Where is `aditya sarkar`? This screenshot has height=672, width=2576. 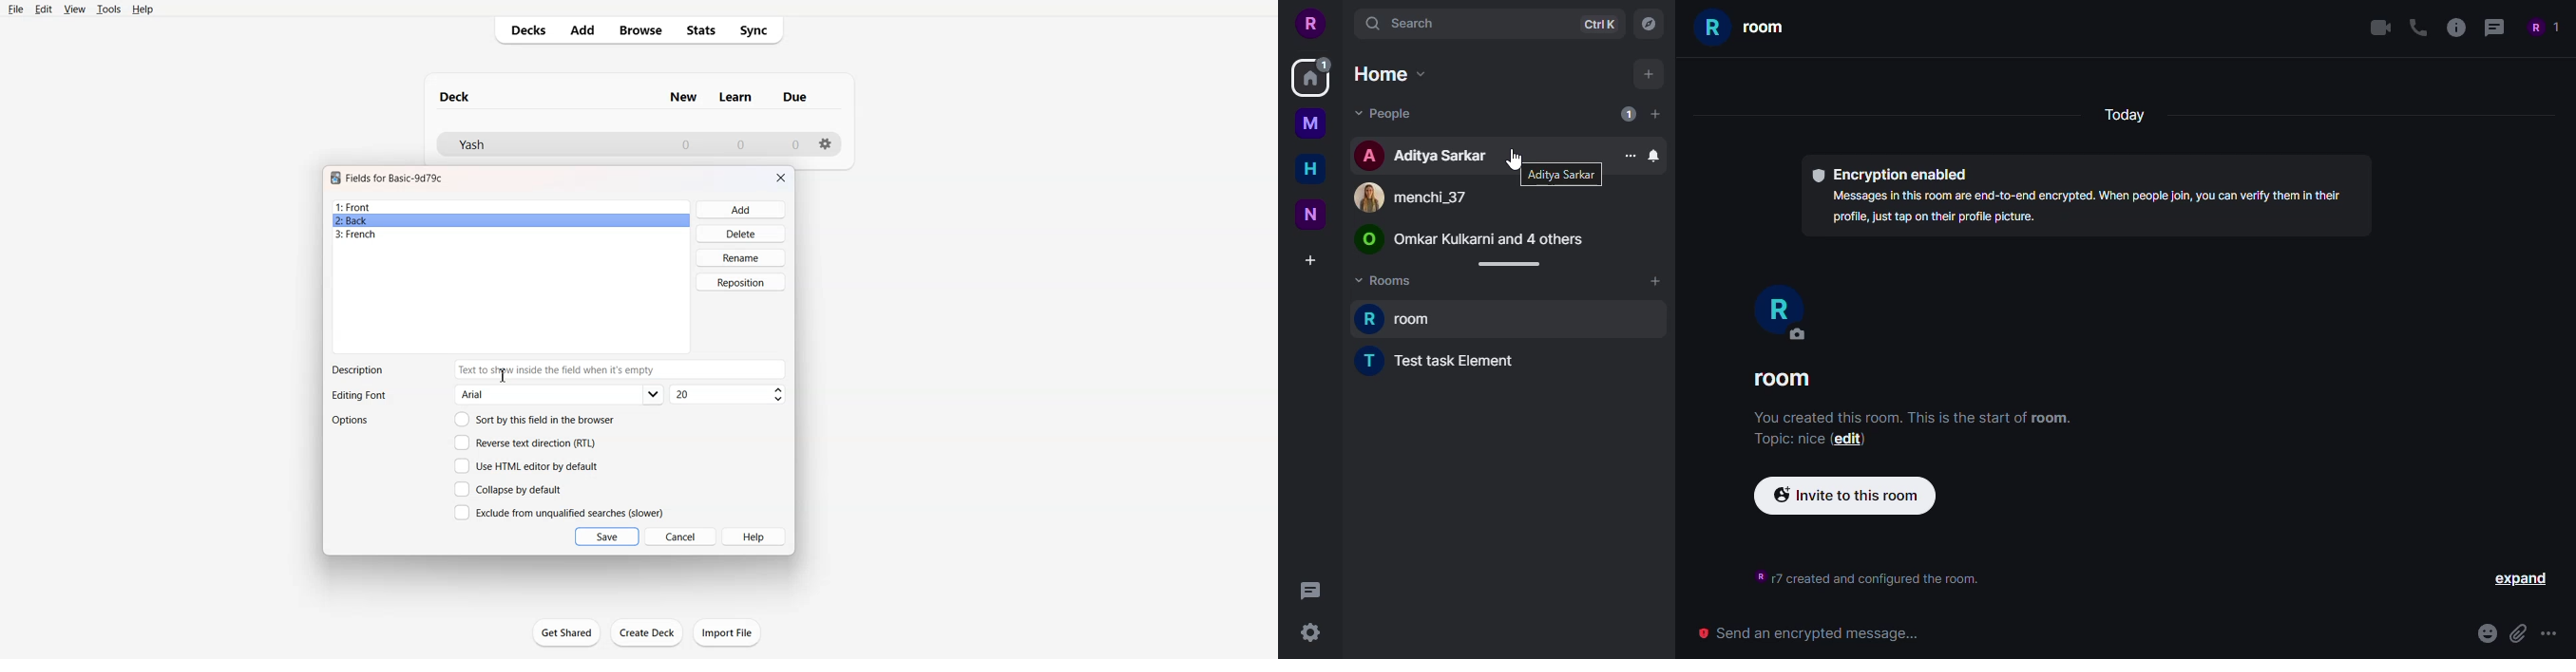 aditya sarkar is located at coordinates (1560, 175).